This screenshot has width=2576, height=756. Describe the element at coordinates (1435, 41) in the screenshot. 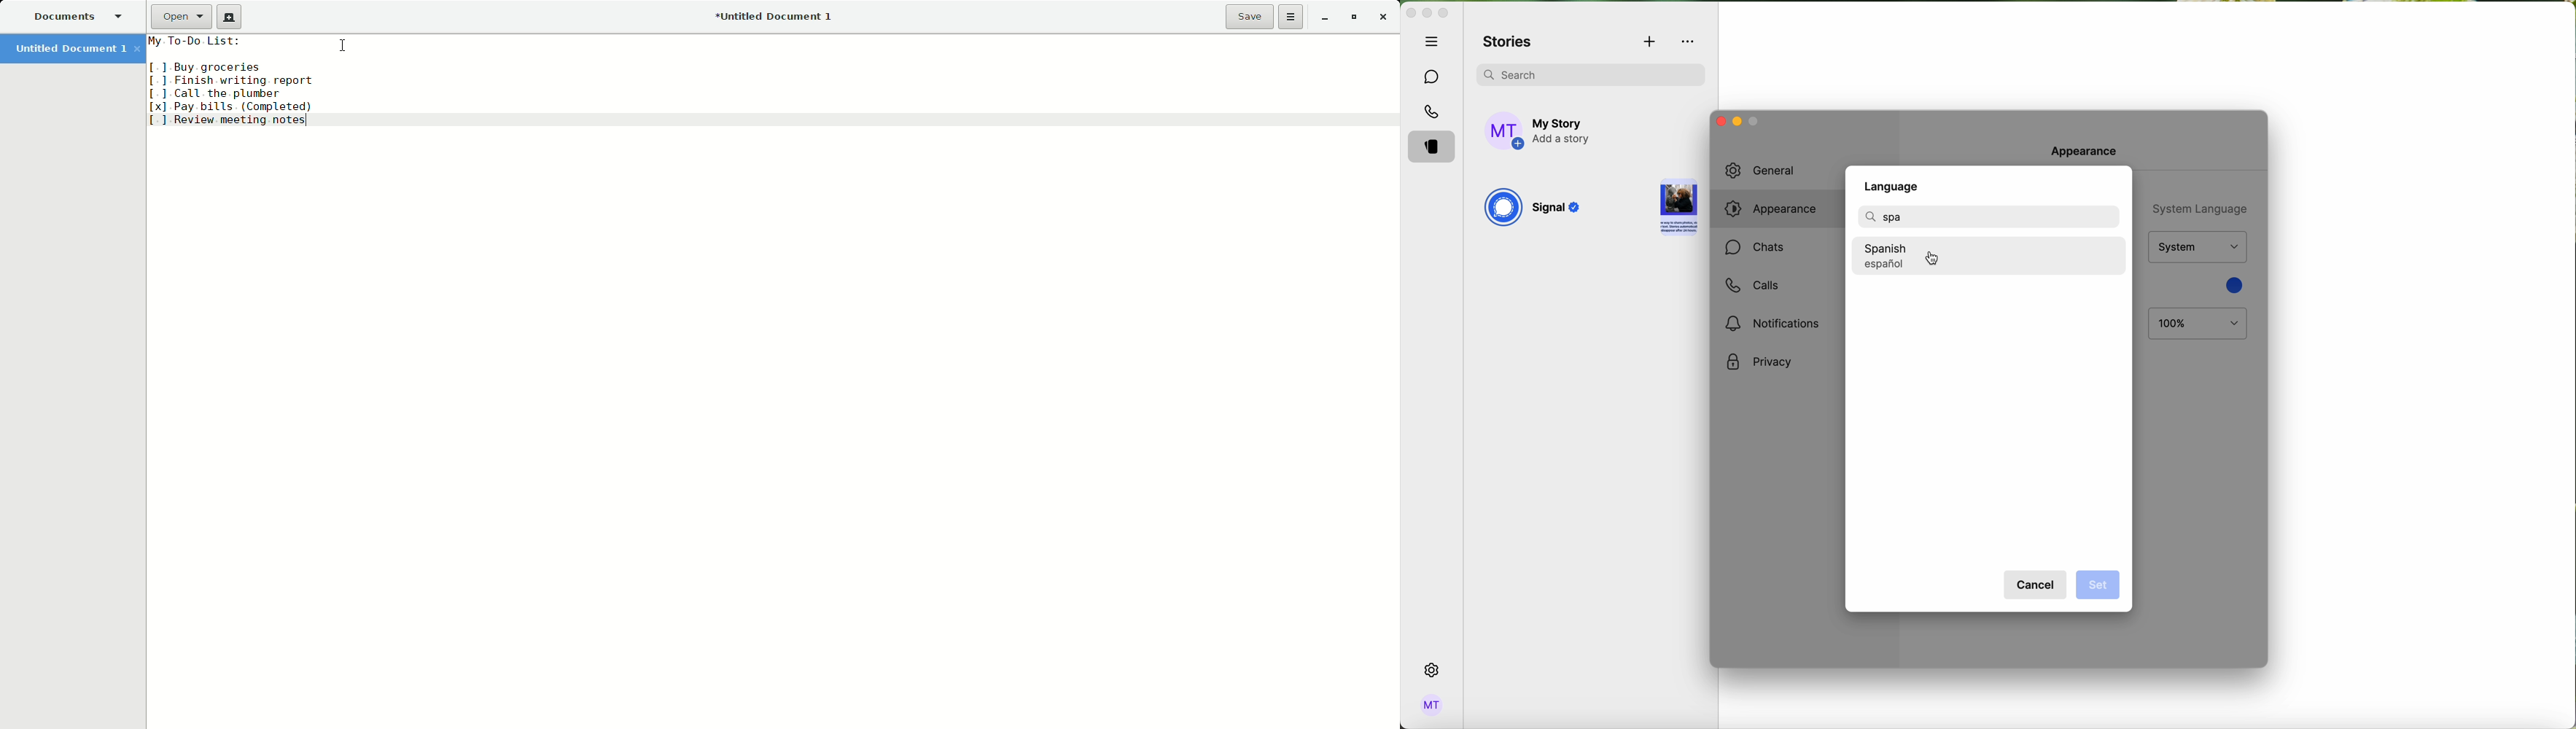

I see `hide tabs` at that location.